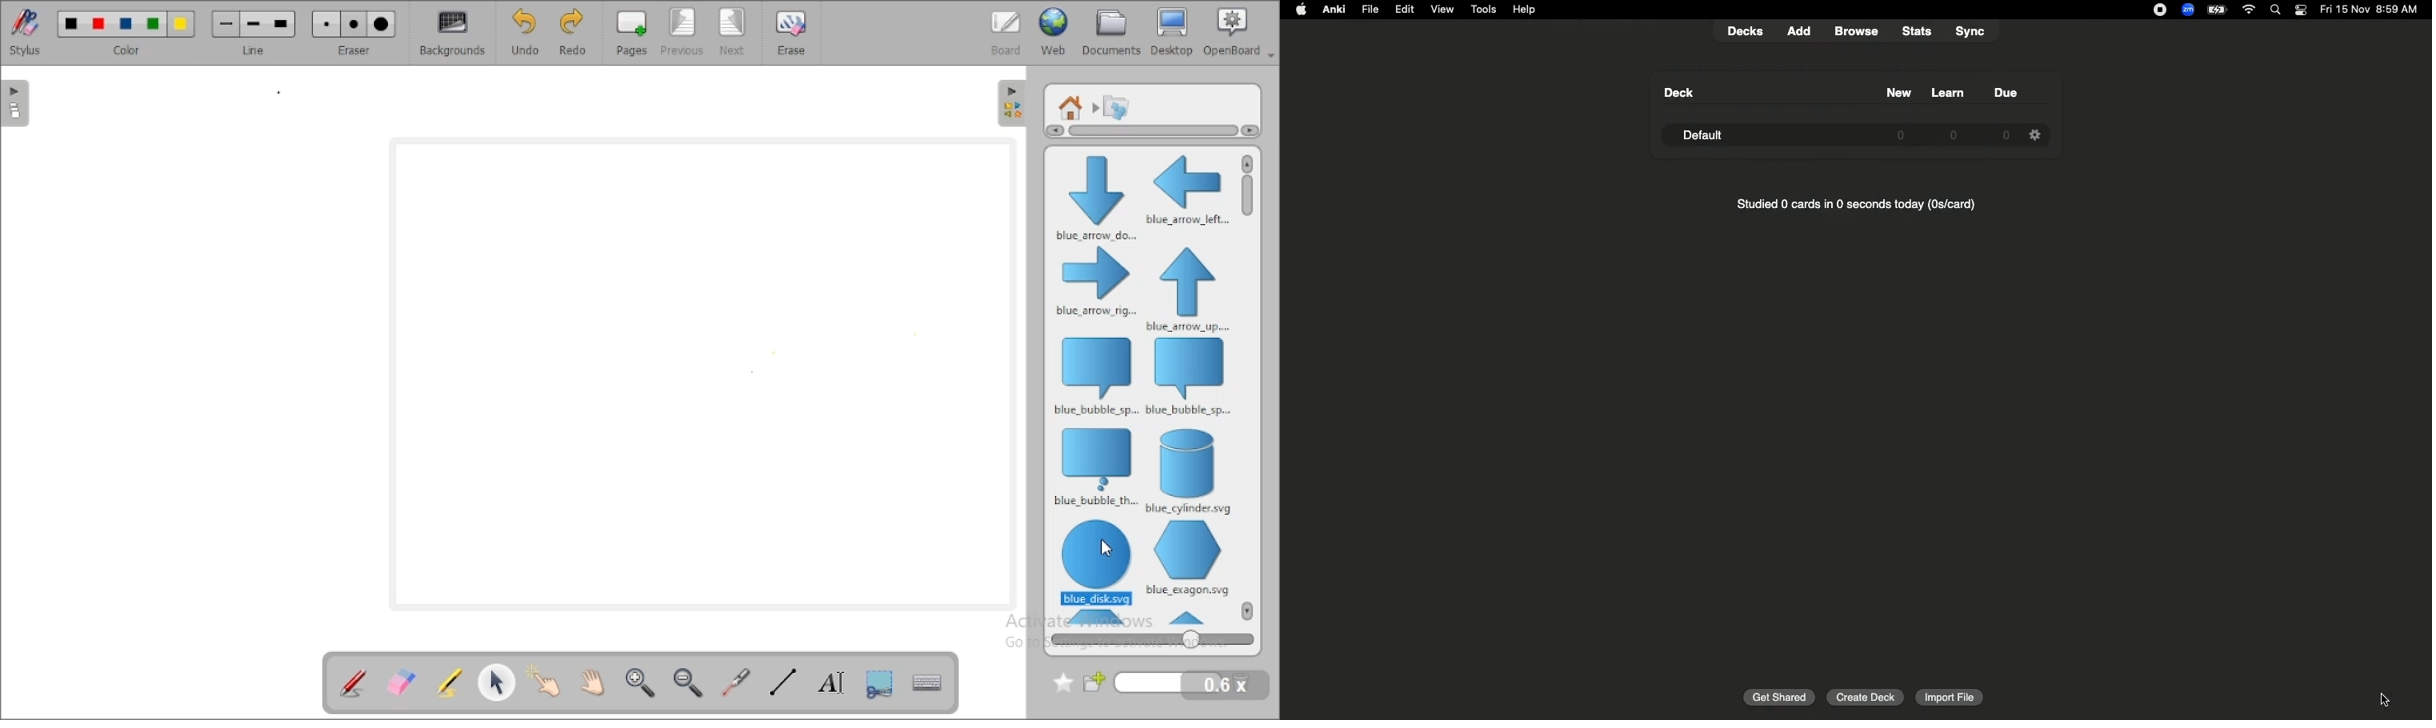 The height and width of the screenshot is (728, 2436). Describe the element at coordinates (2251, 10) in the screenshot. I see `Internet` at that location.